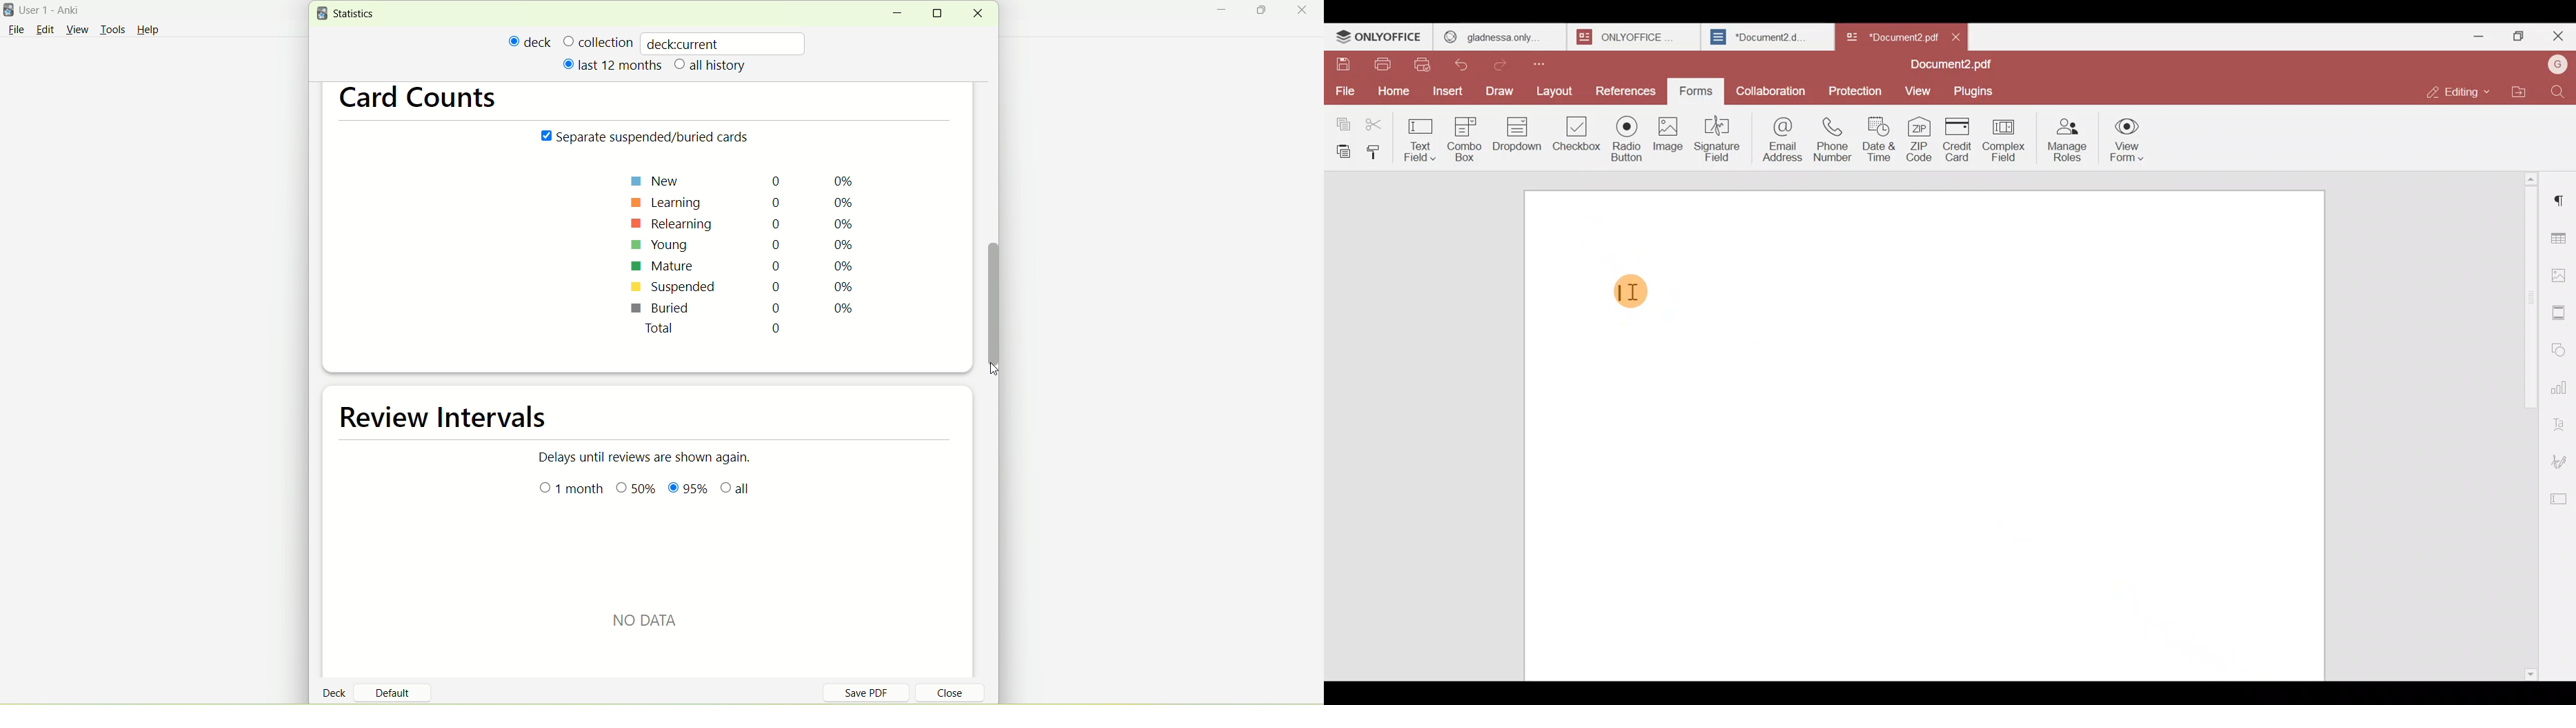  What do you see at coordinates (748, 200) in the screenshot?
I see `learning 0 0%` at bounding box center [748, 200].